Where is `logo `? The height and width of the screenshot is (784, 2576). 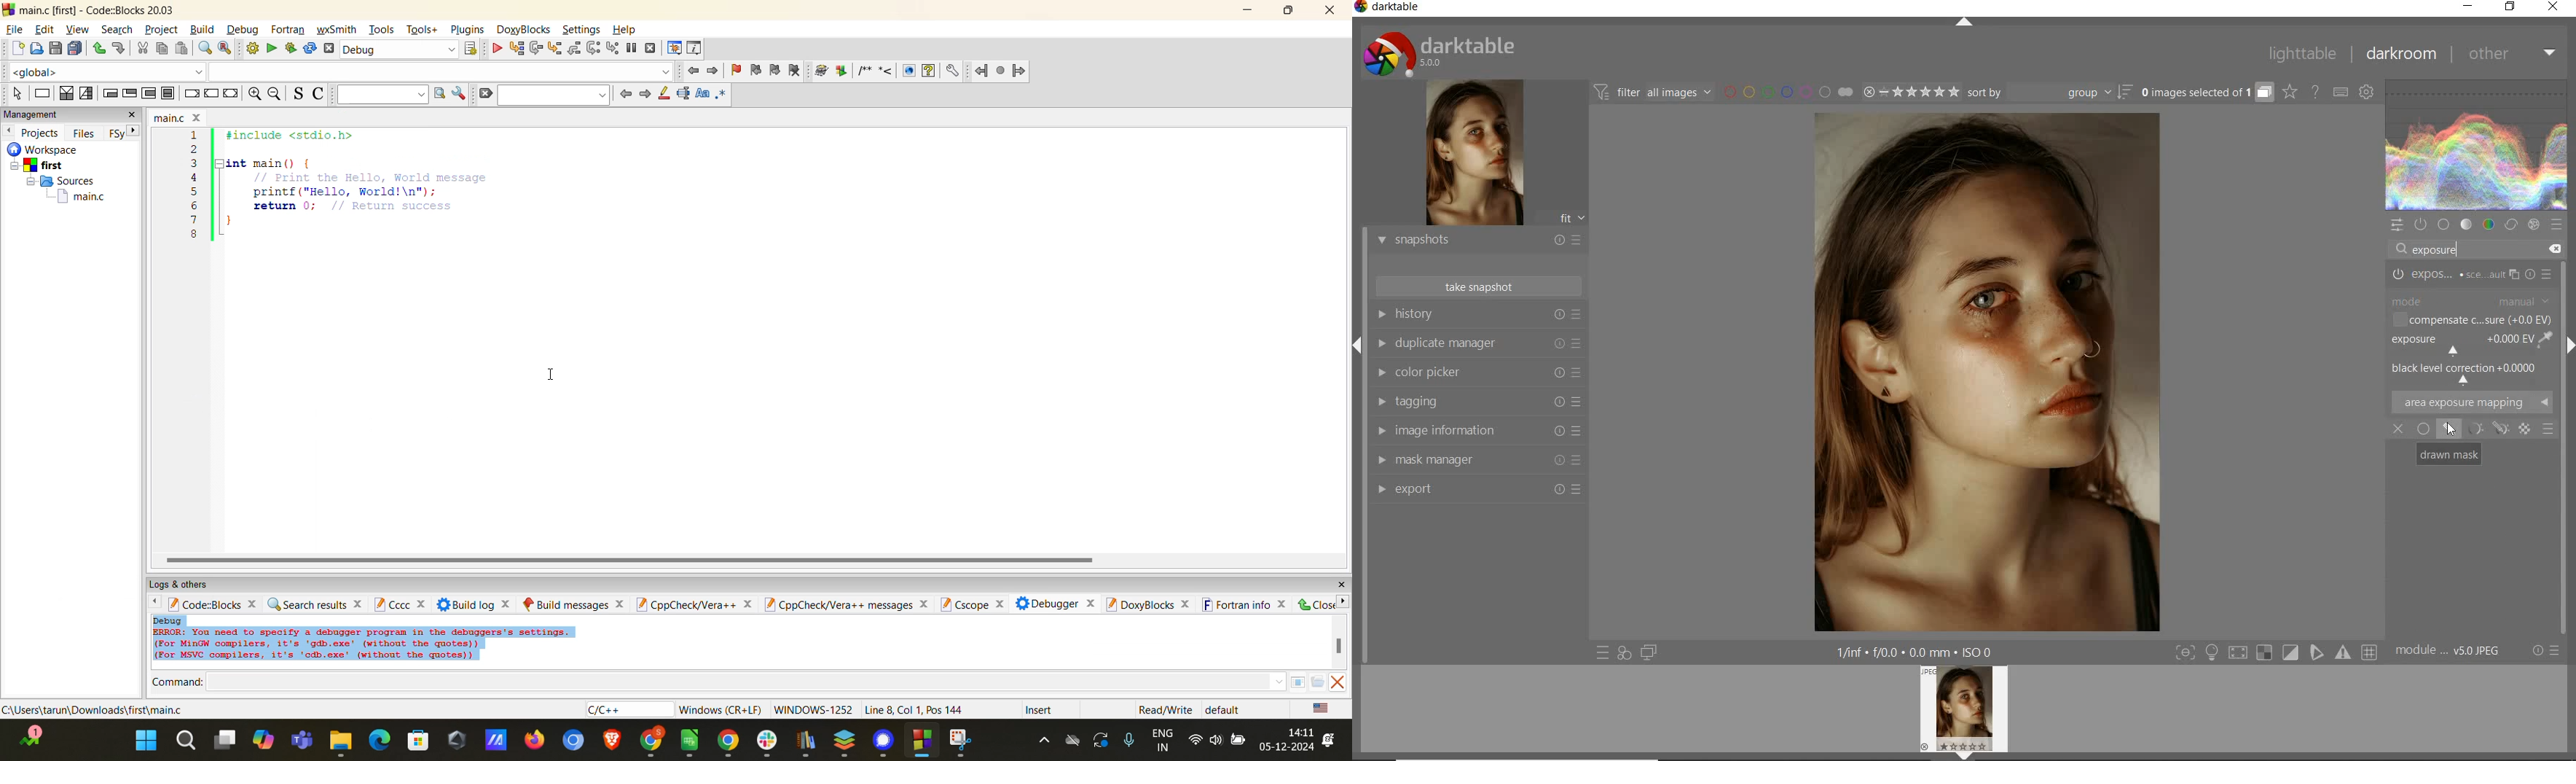
logo  is located at coordinates (455, 741).